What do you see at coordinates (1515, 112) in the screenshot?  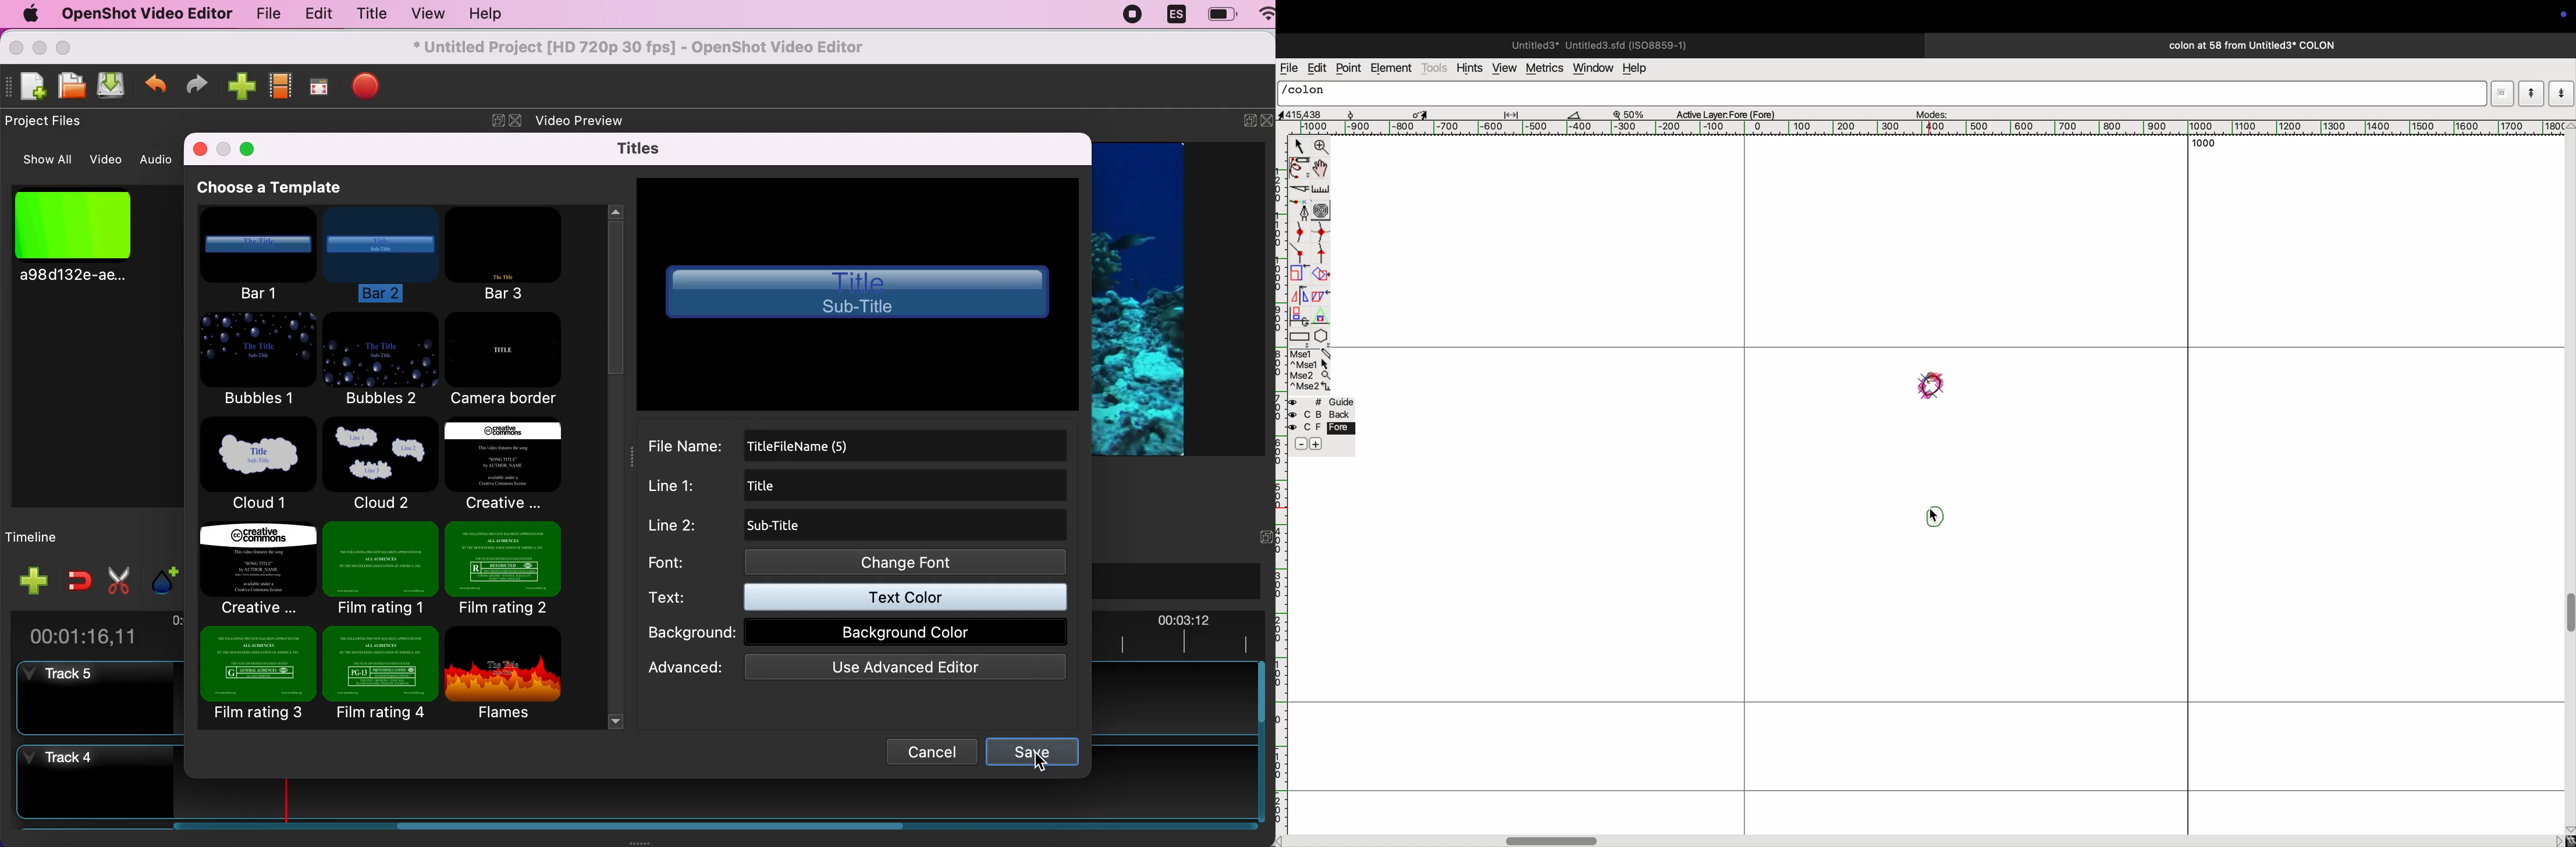 I see `adjust` at bounding box center [1515, 112].